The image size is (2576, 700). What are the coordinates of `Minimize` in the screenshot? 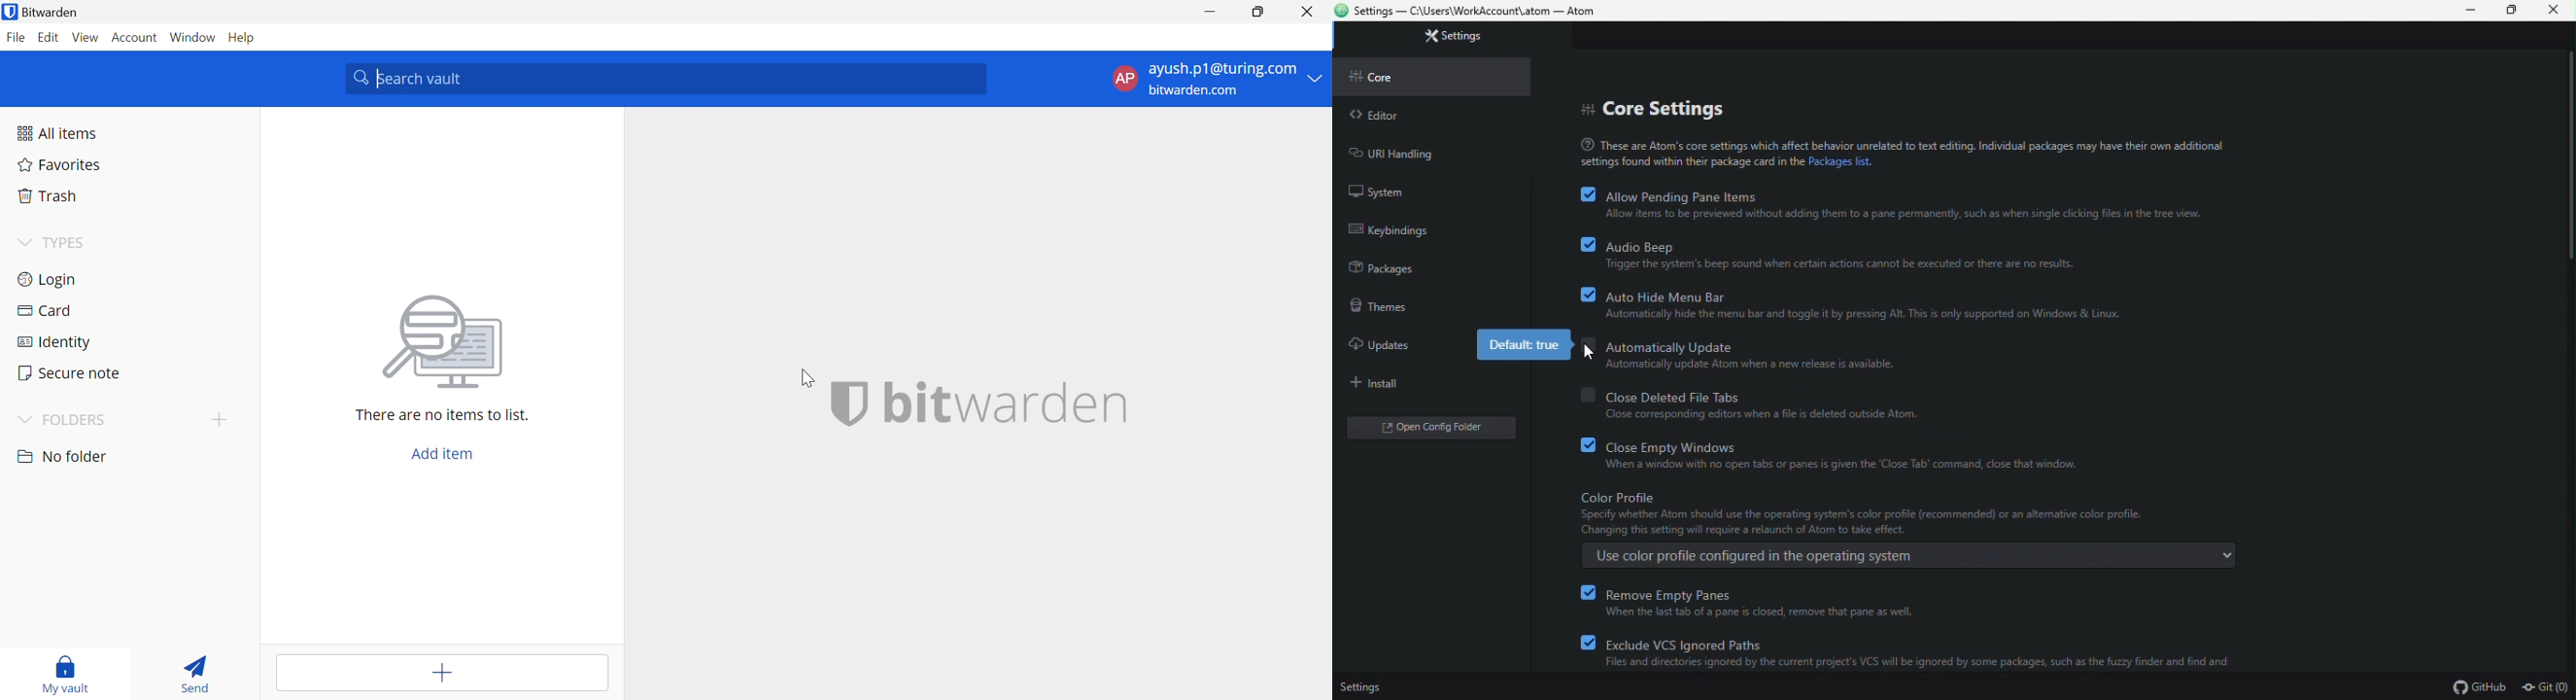 It's located at (2471, 12).